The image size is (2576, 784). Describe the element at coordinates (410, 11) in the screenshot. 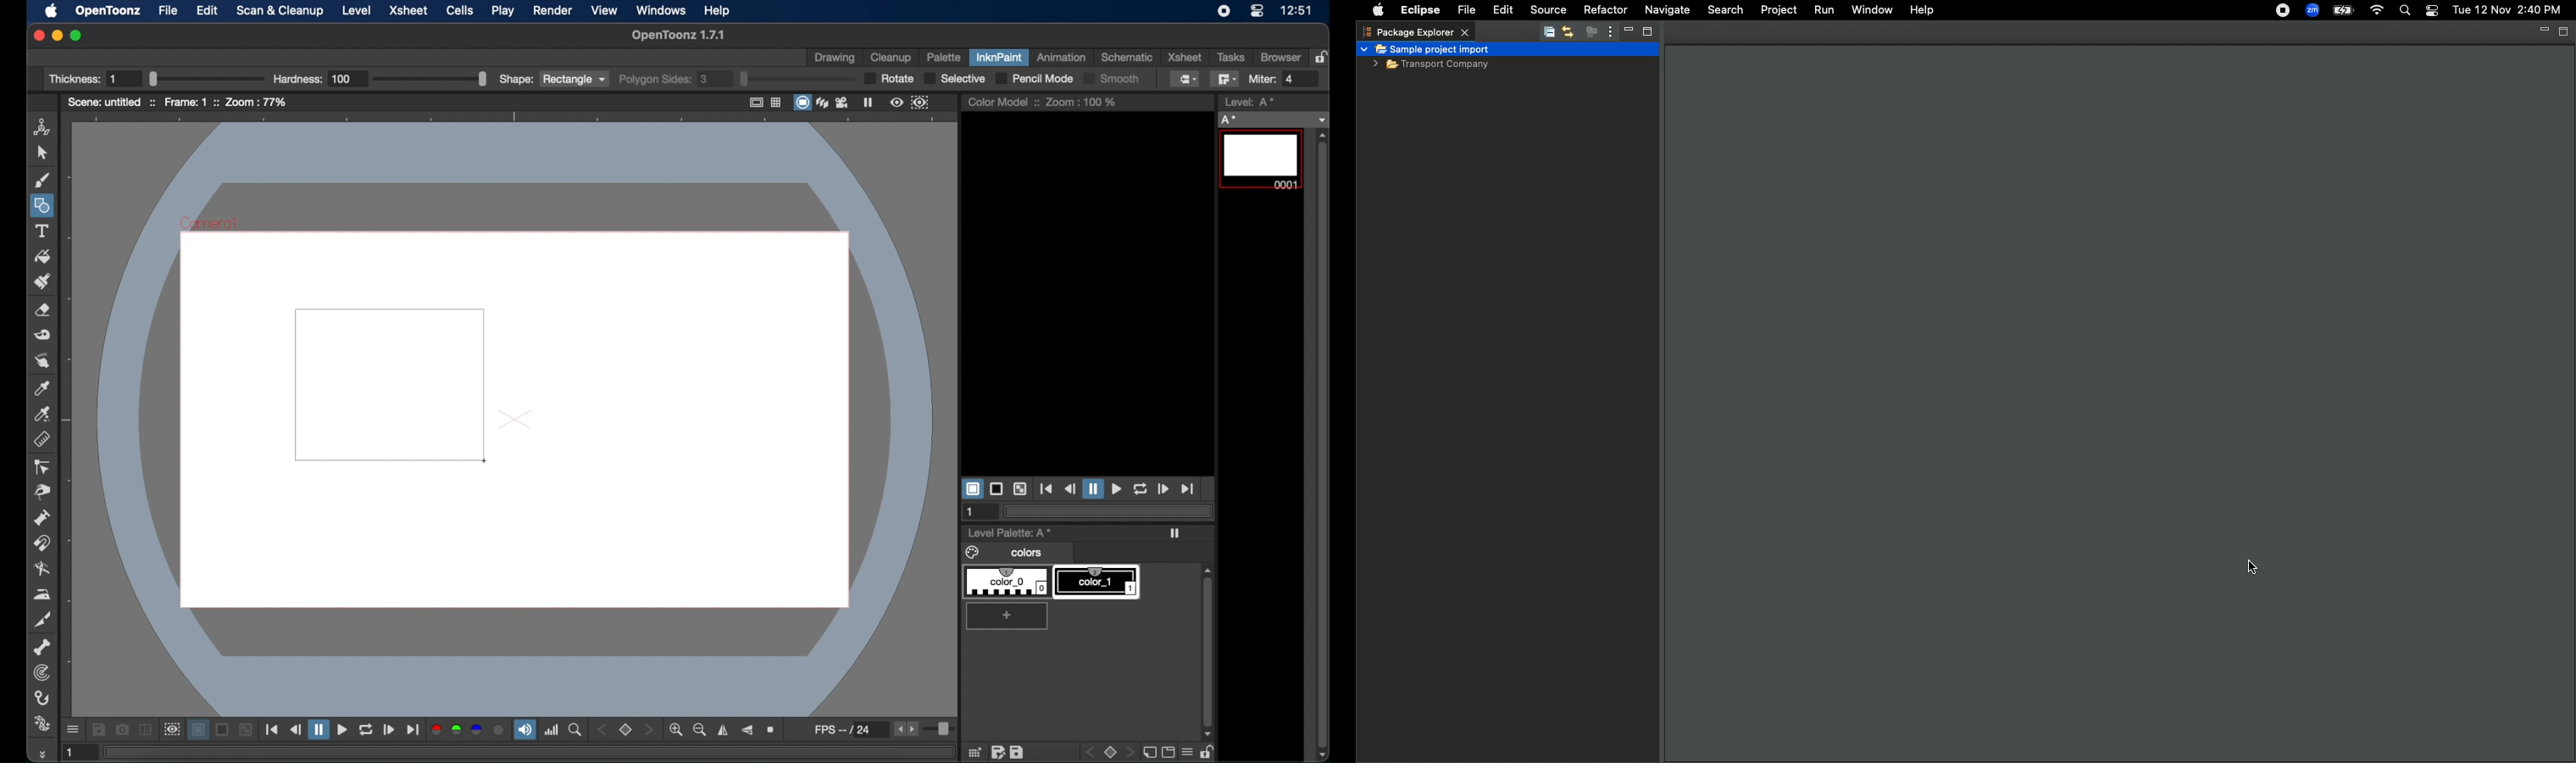

I see `xsheet` at that location.